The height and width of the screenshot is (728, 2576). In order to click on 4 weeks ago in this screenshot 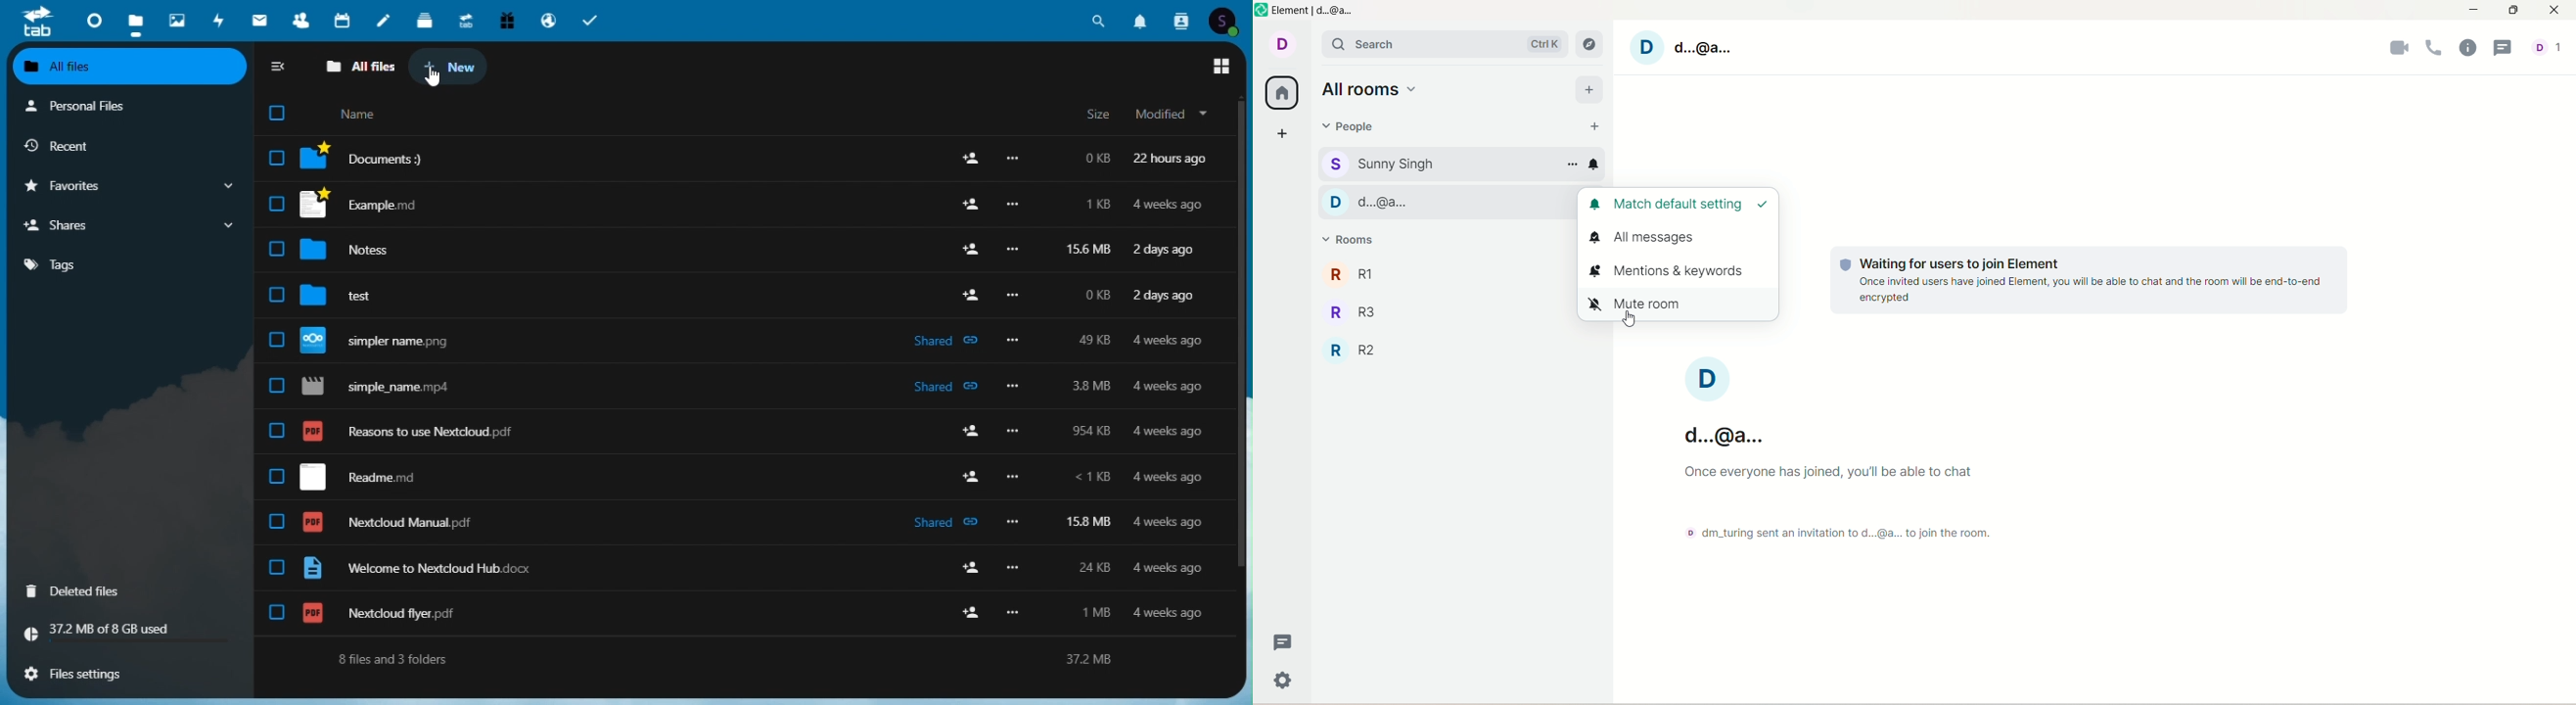, I will do `click(1171, 525)`.